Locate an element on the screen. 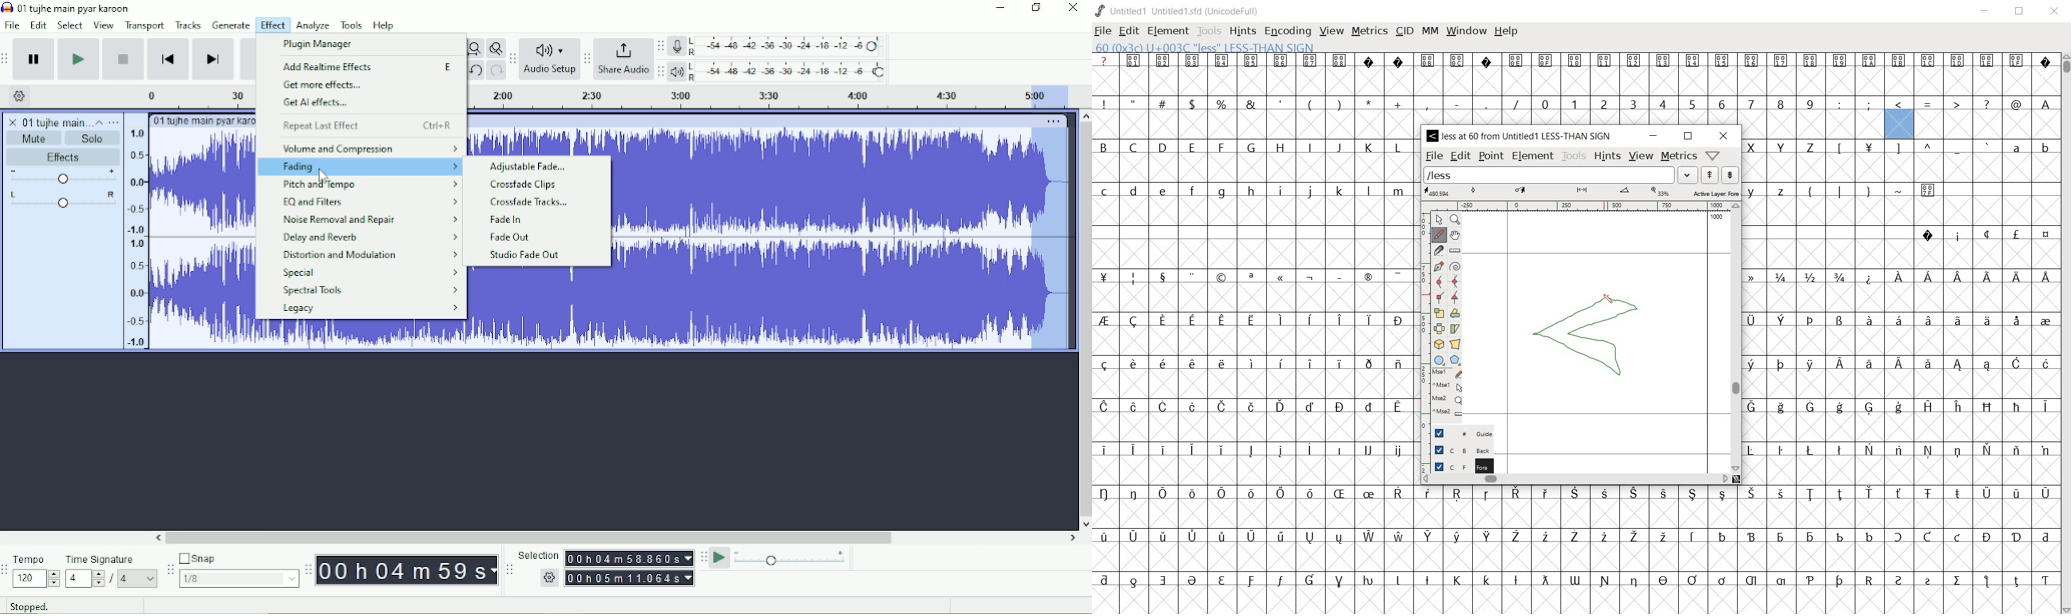 This screenshot has width=2072, height=616. rectangle or ellipse is located at coordinates (1441, 360).